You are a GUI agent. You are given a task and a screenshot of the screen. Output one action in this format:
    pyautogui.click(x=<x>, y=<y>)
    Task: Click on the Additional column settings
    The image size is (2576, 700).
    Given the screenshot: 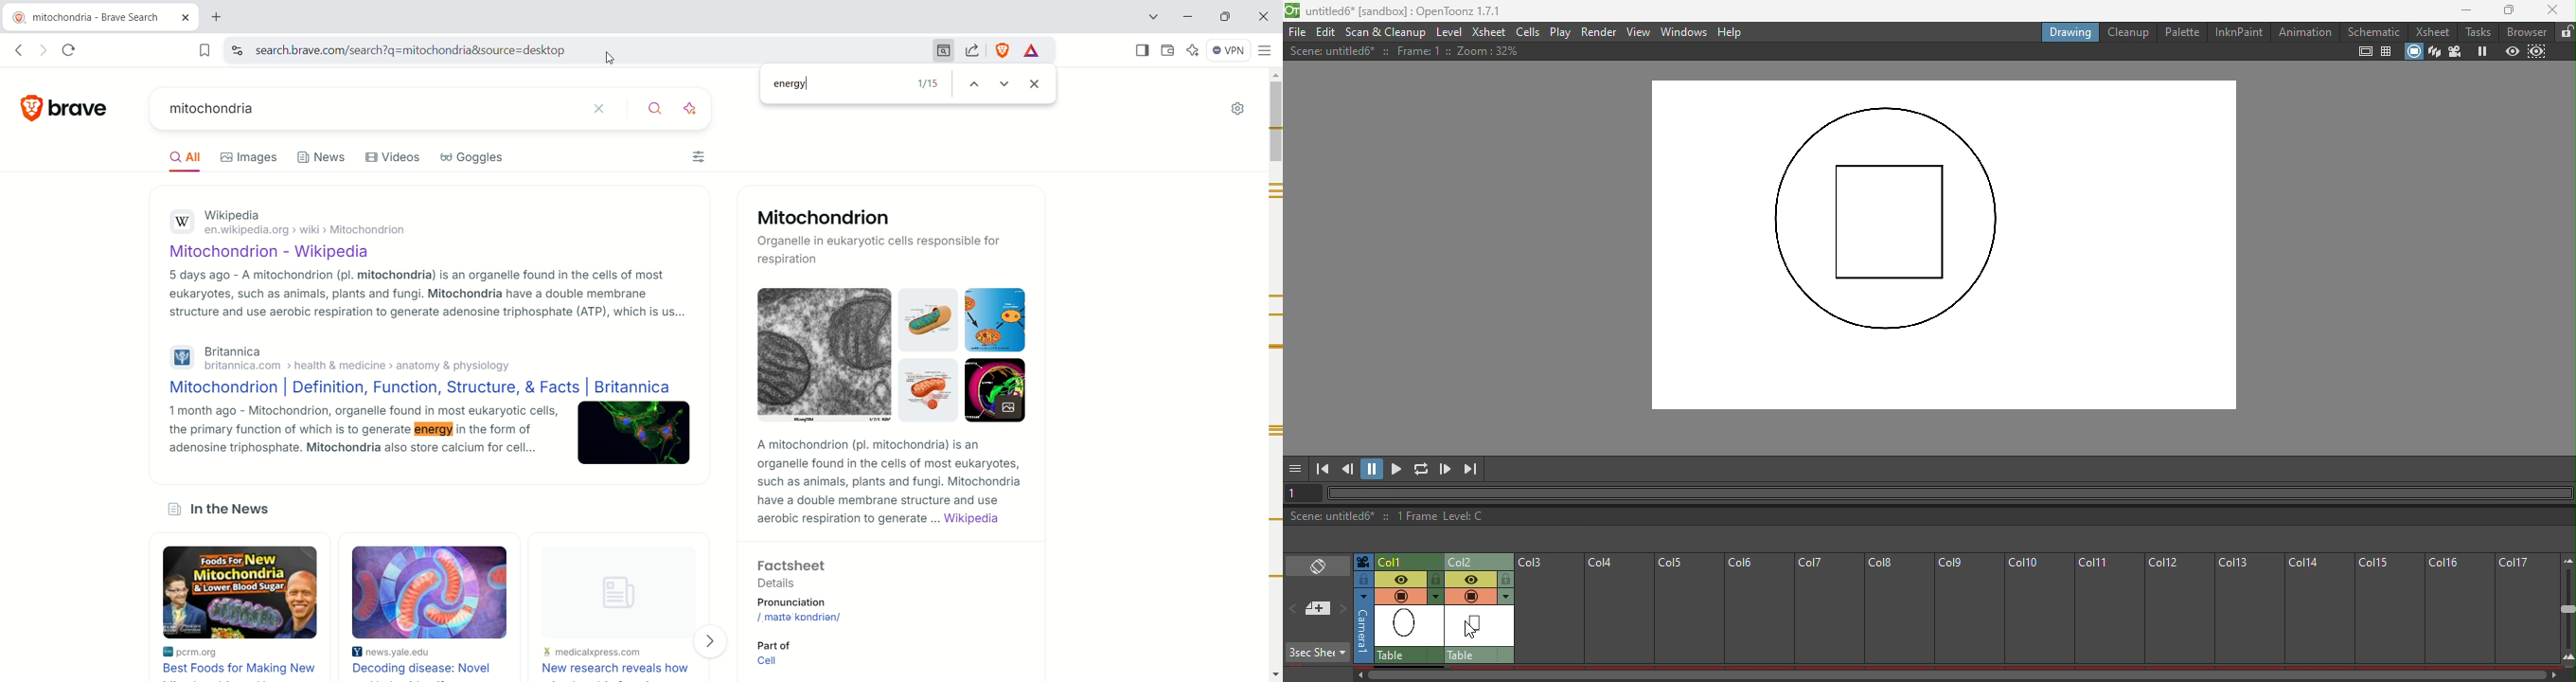 What is the action you would take?
    pyautogui.click(x=1505, y=597)
    